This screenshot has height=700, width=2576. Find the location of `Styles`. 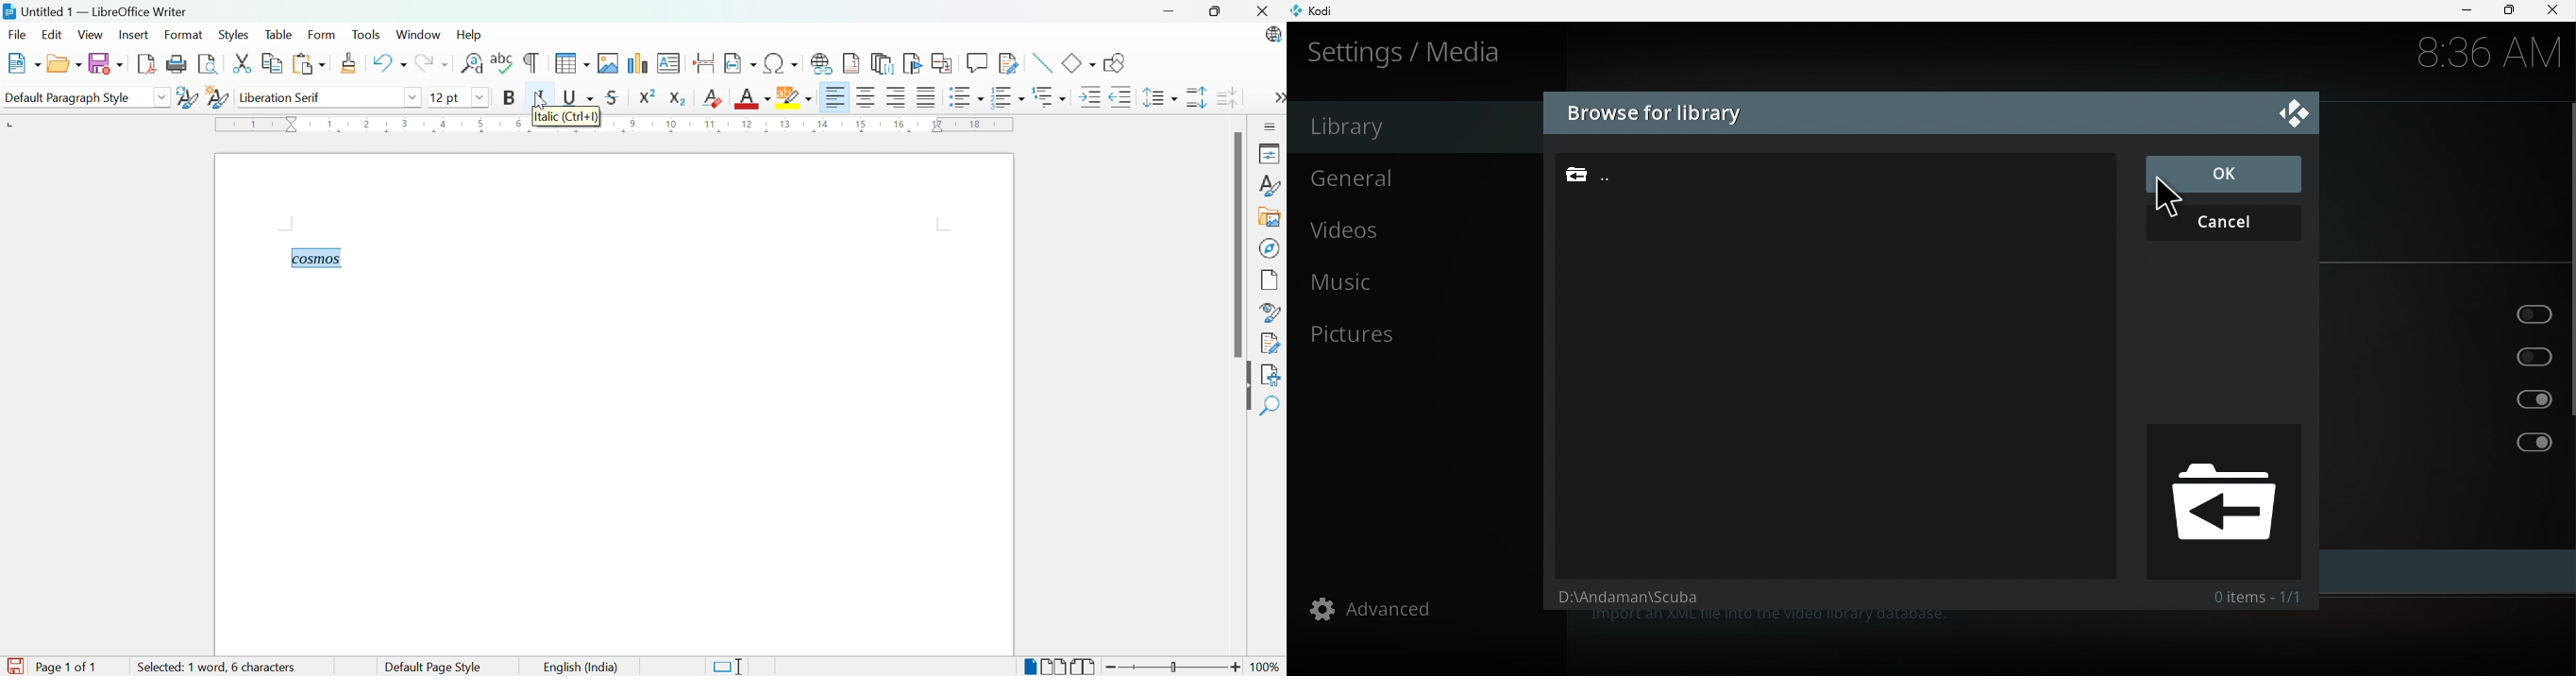

Styles is located at coordinates (1270, 186).